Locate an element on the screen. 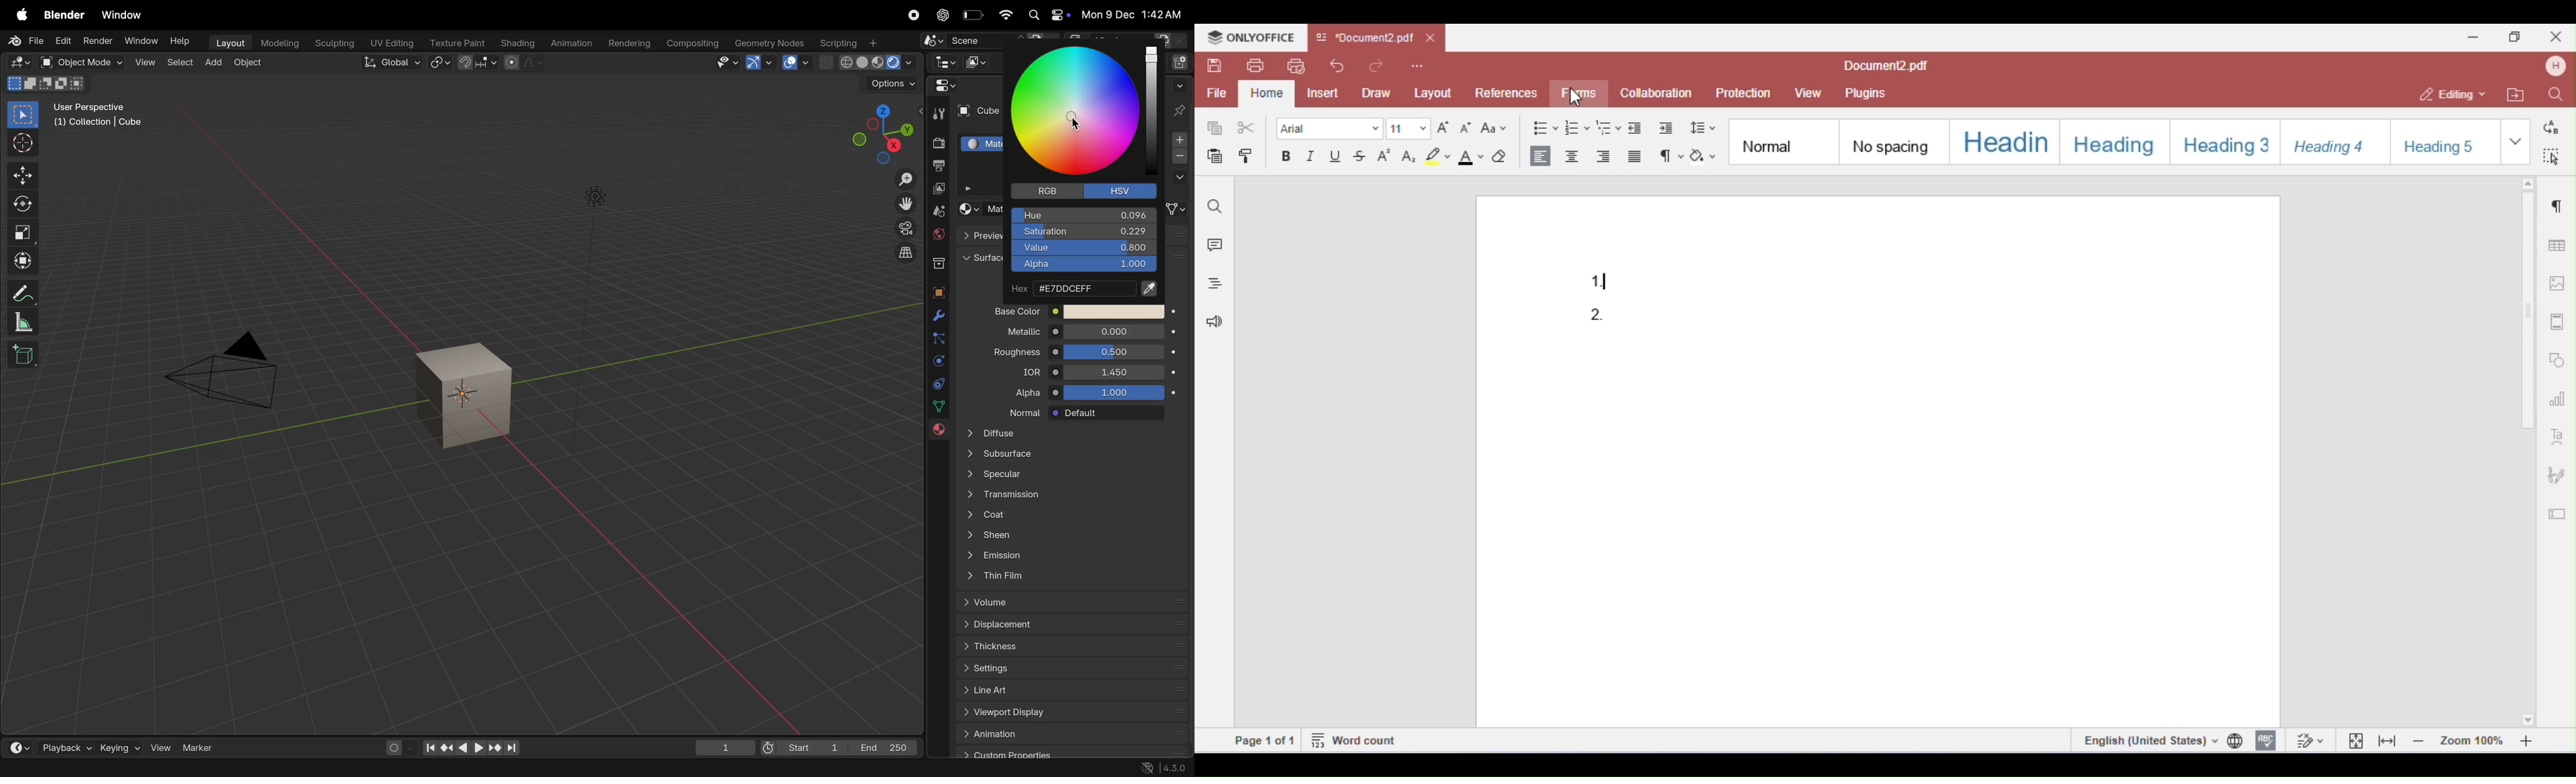 This screenshot has height=784, width=2576. File is located at coordinates (28, 41).